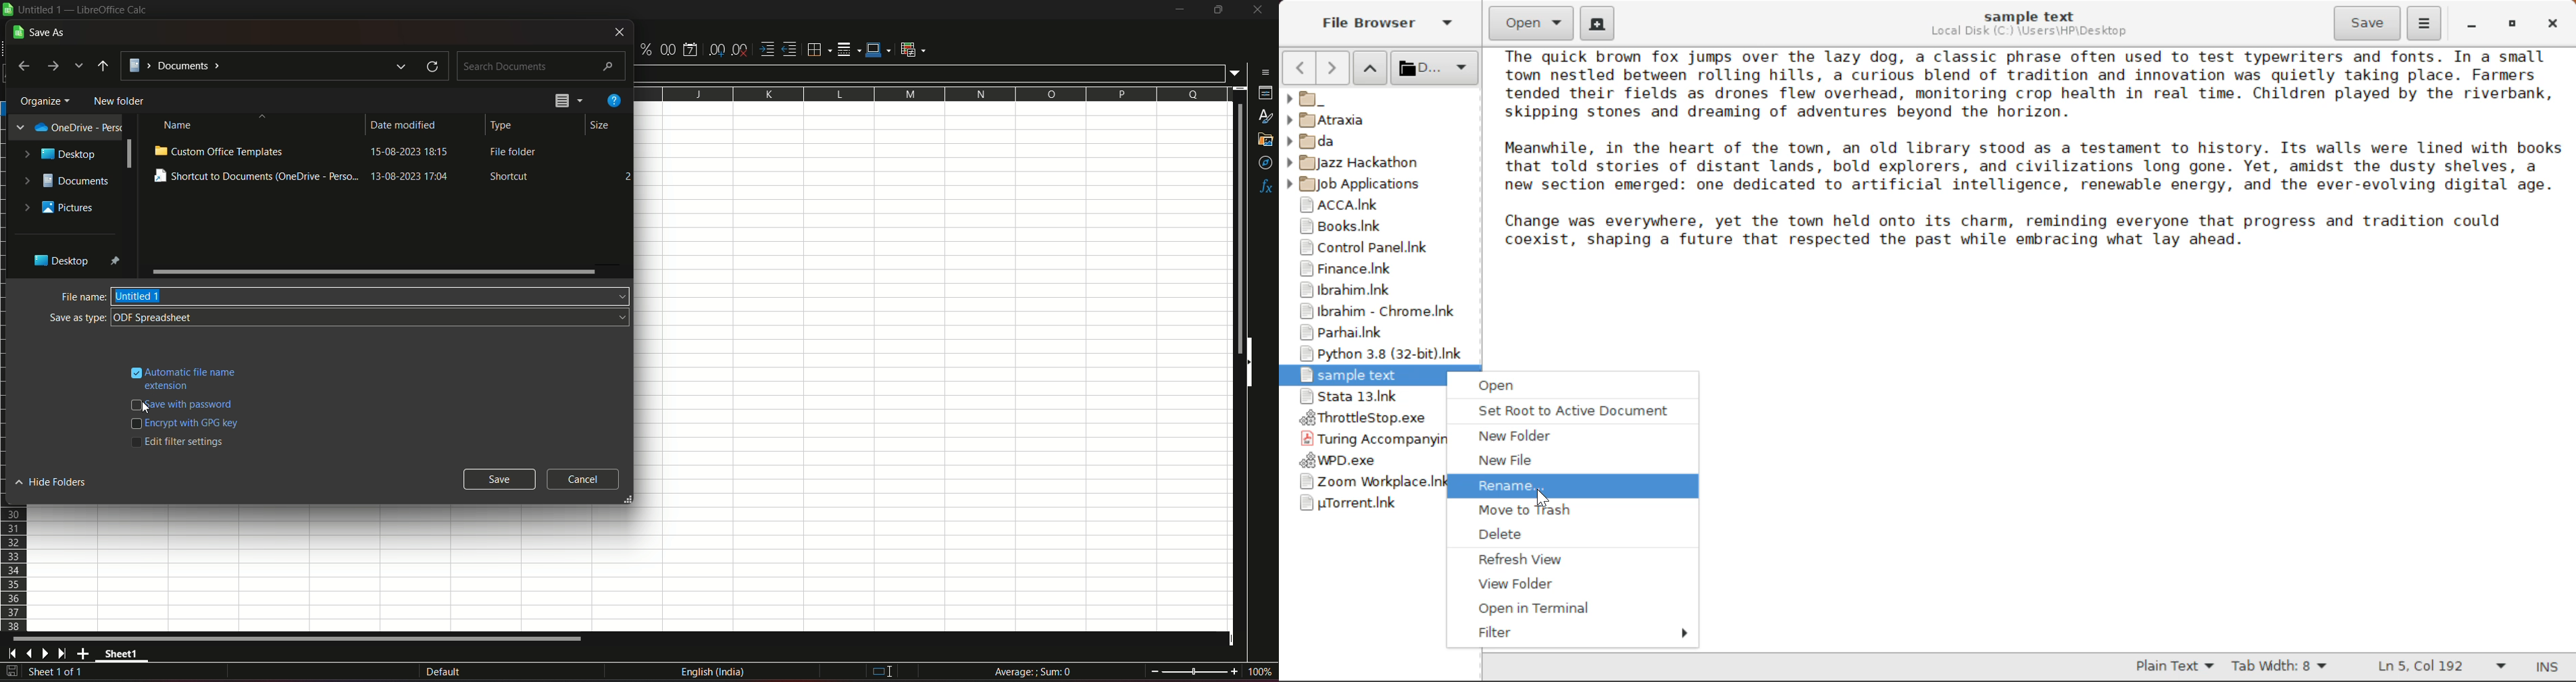 This screenshot has height=700, width=2576. Describe the element at coordinates (124, 655) in the screenshot. I see `sheet name` at that location.